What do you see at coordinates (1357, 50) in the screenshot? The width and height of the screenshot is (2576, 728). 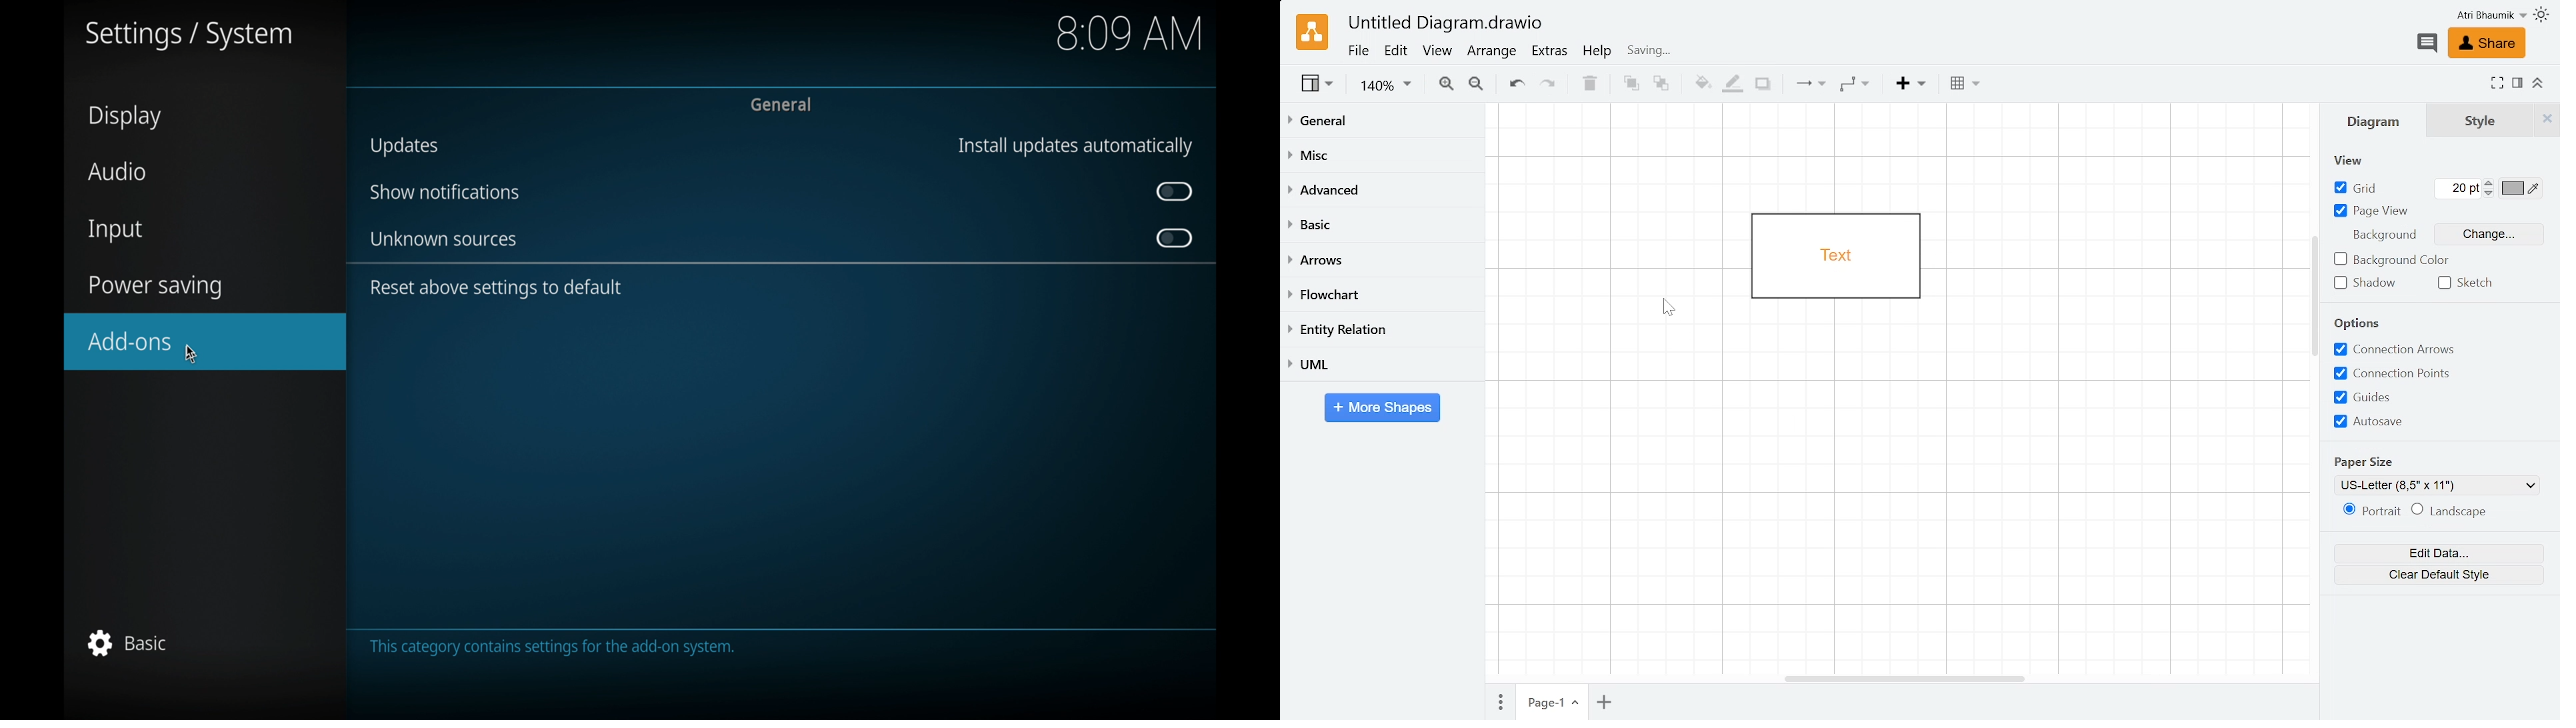 I see `File` at bounding box center [1357, 50].